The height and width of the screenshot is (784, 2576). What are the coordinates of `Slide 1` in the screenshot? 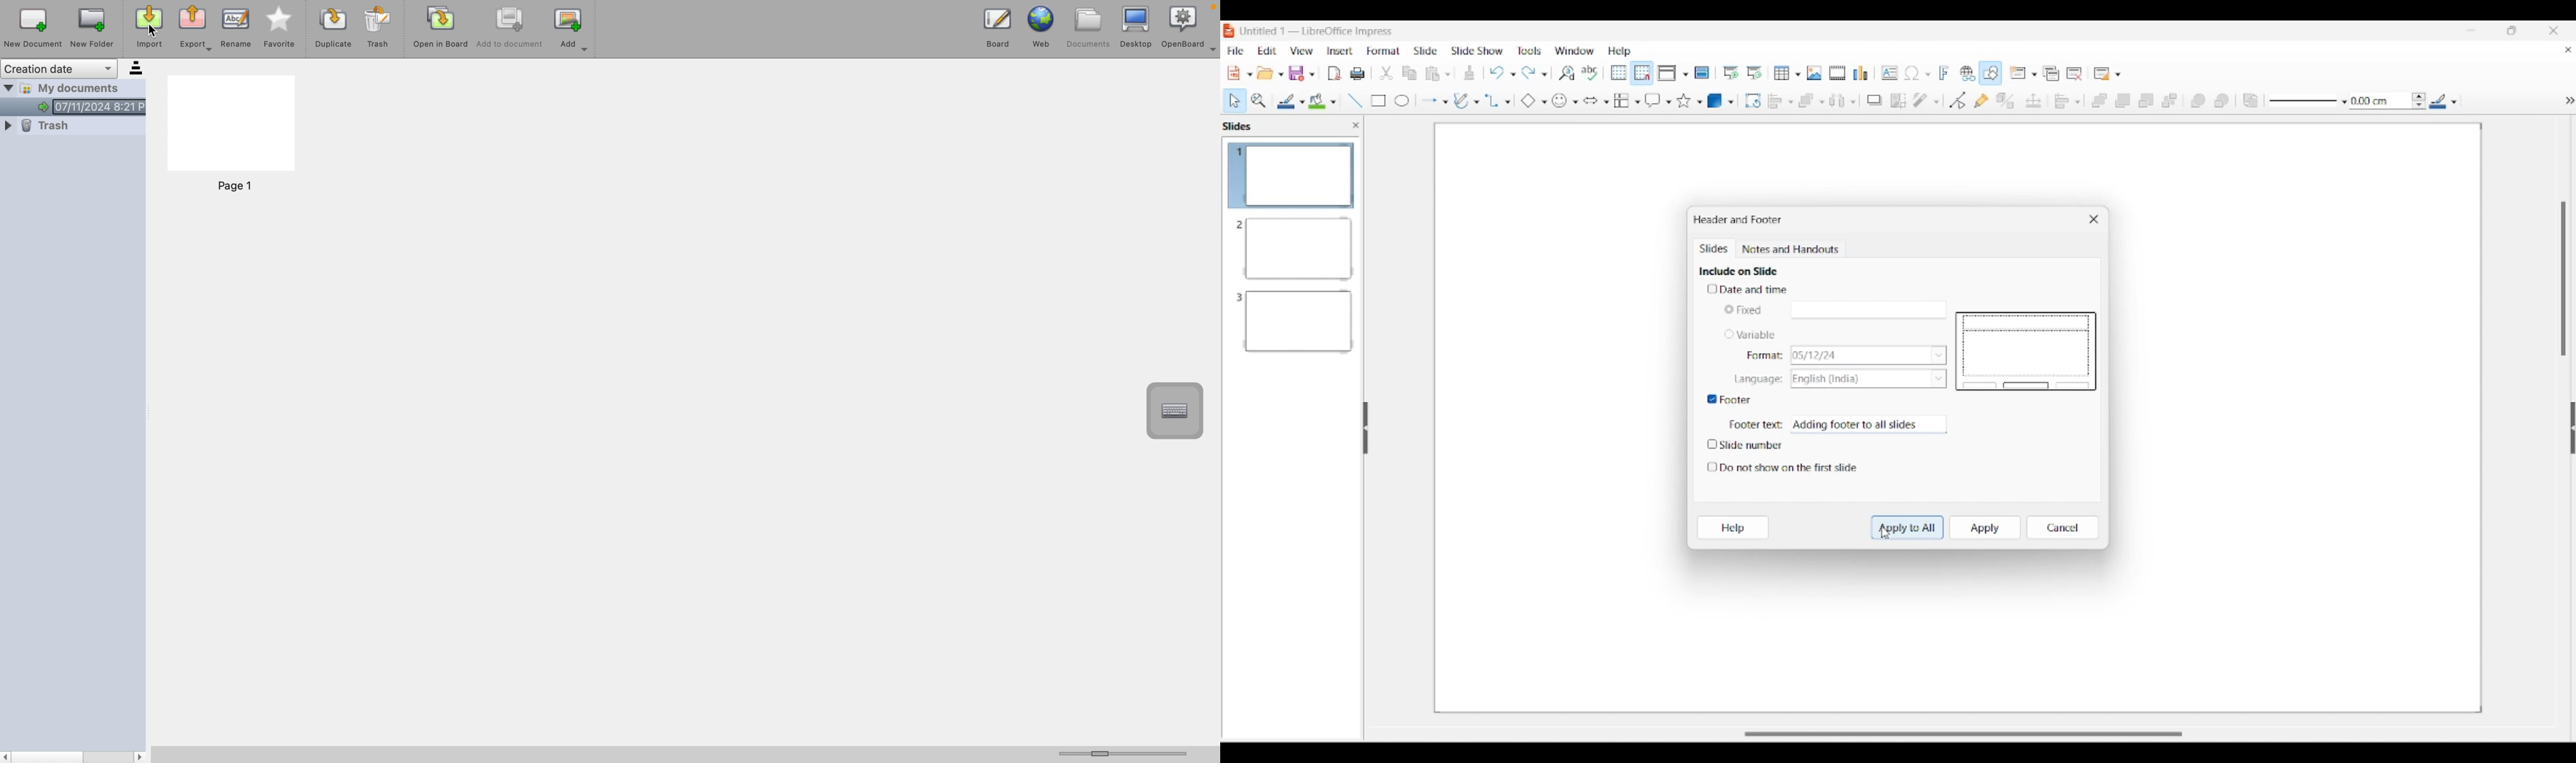 It's located at (1292, 174).